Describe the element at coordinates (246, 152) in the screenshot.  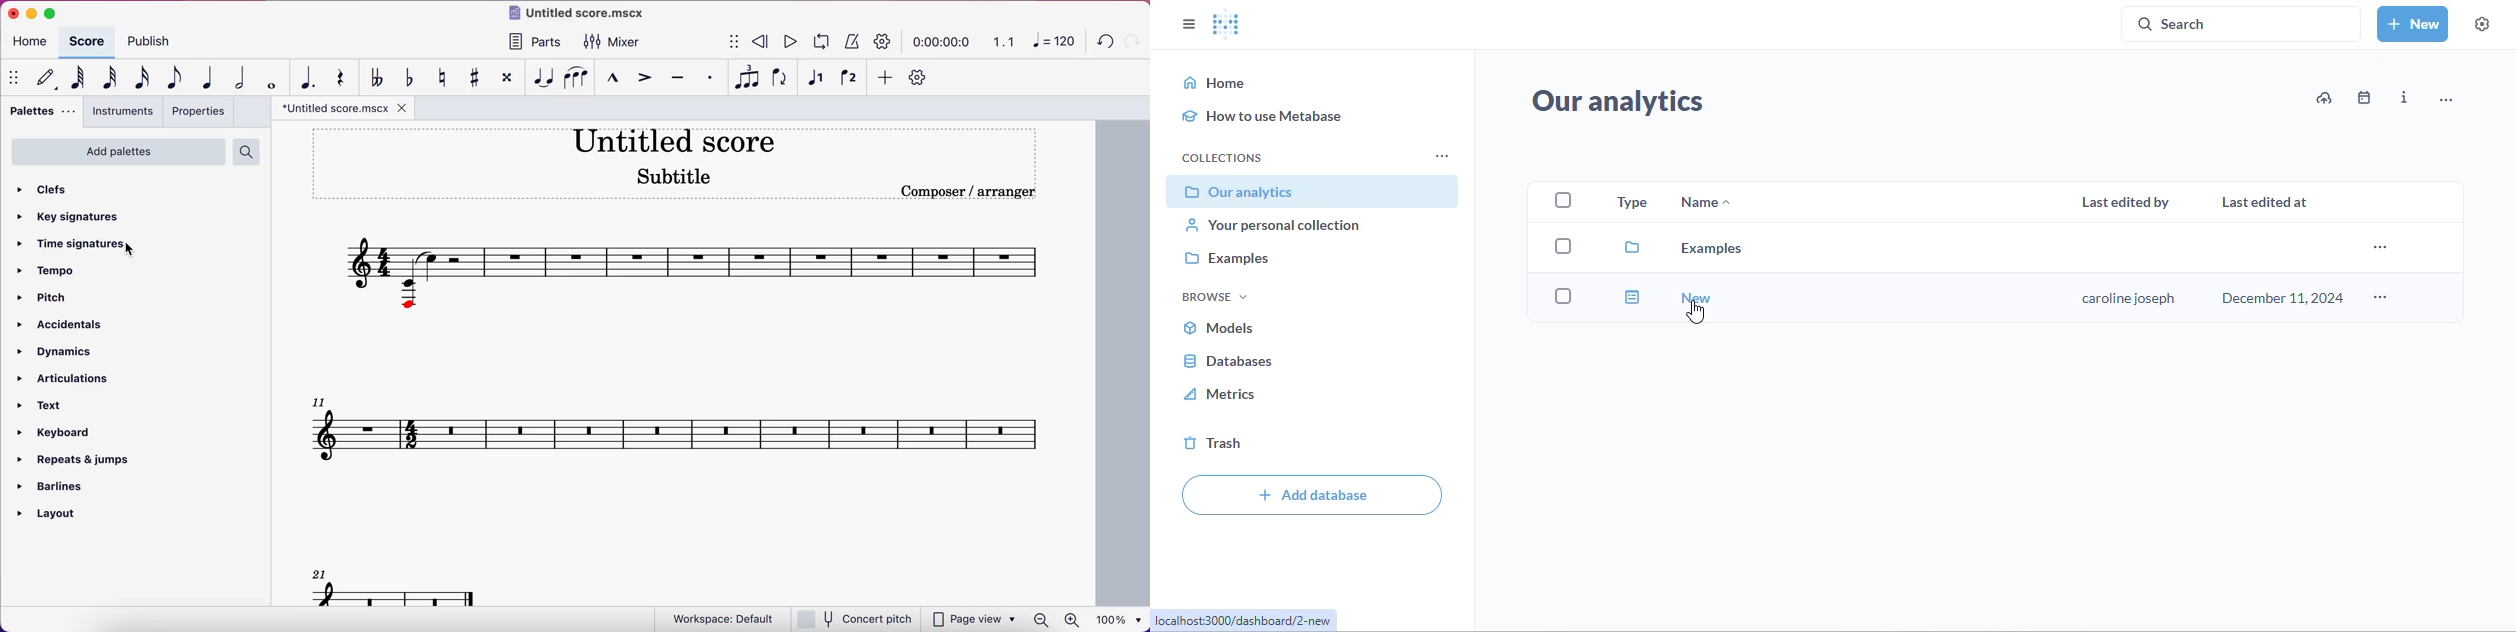
I see `search` at that location.